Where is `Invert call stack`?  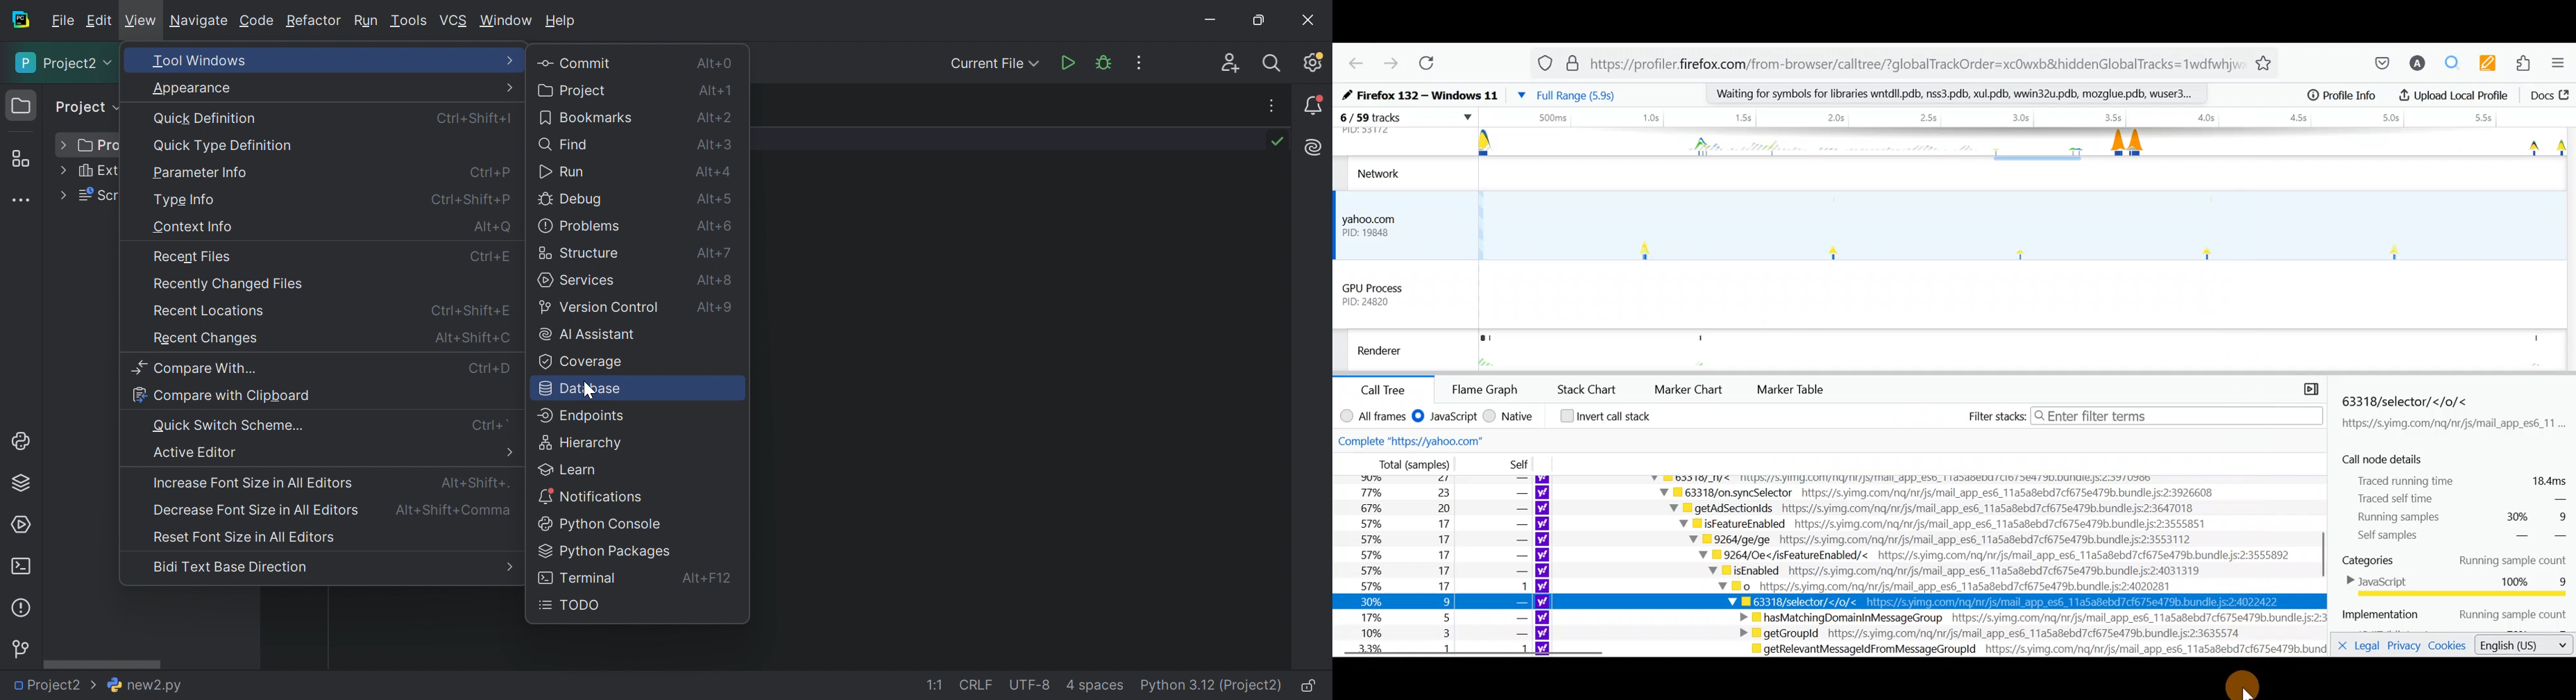 Invert call stack is located at coordinates (1606, 419).